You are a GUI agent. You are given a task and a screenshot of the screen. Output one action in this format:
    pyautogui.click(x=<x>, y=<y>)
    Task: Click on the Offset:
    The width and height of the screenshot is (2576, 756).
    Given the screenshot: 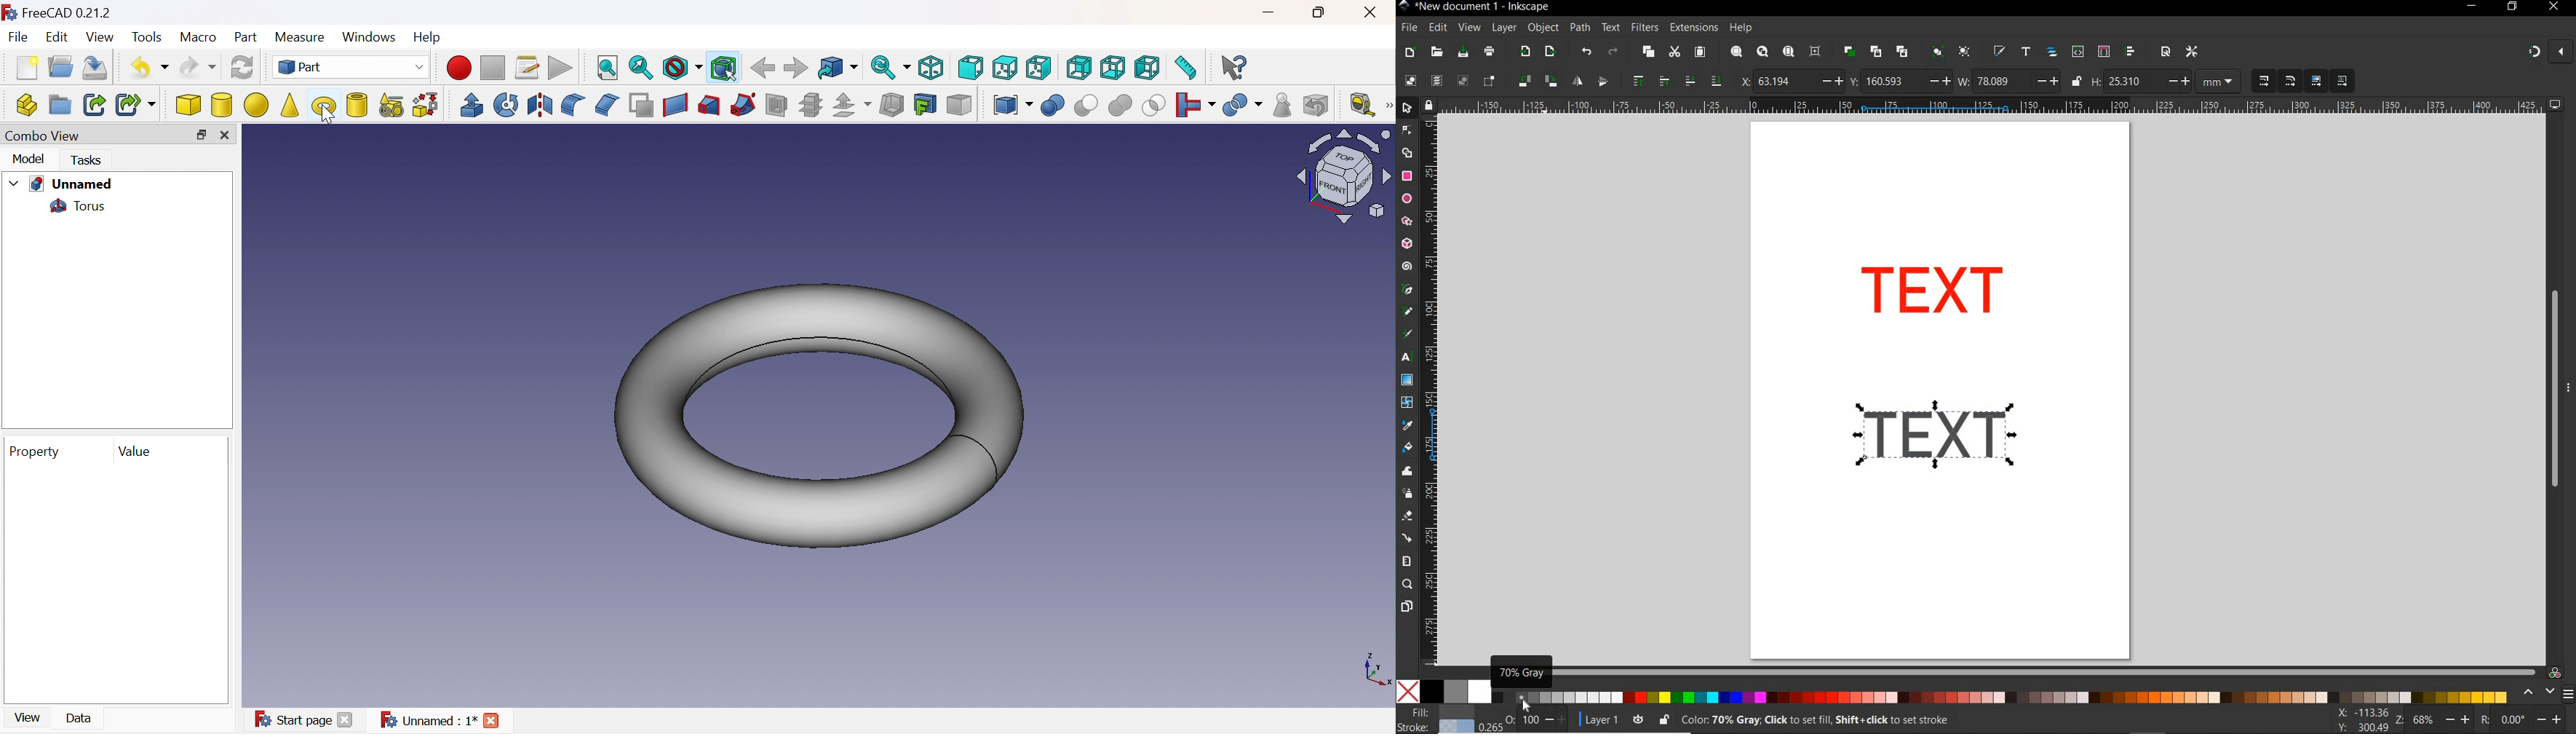 What is the action you would take?
    pyautogui.click(x=852, y=106)
    